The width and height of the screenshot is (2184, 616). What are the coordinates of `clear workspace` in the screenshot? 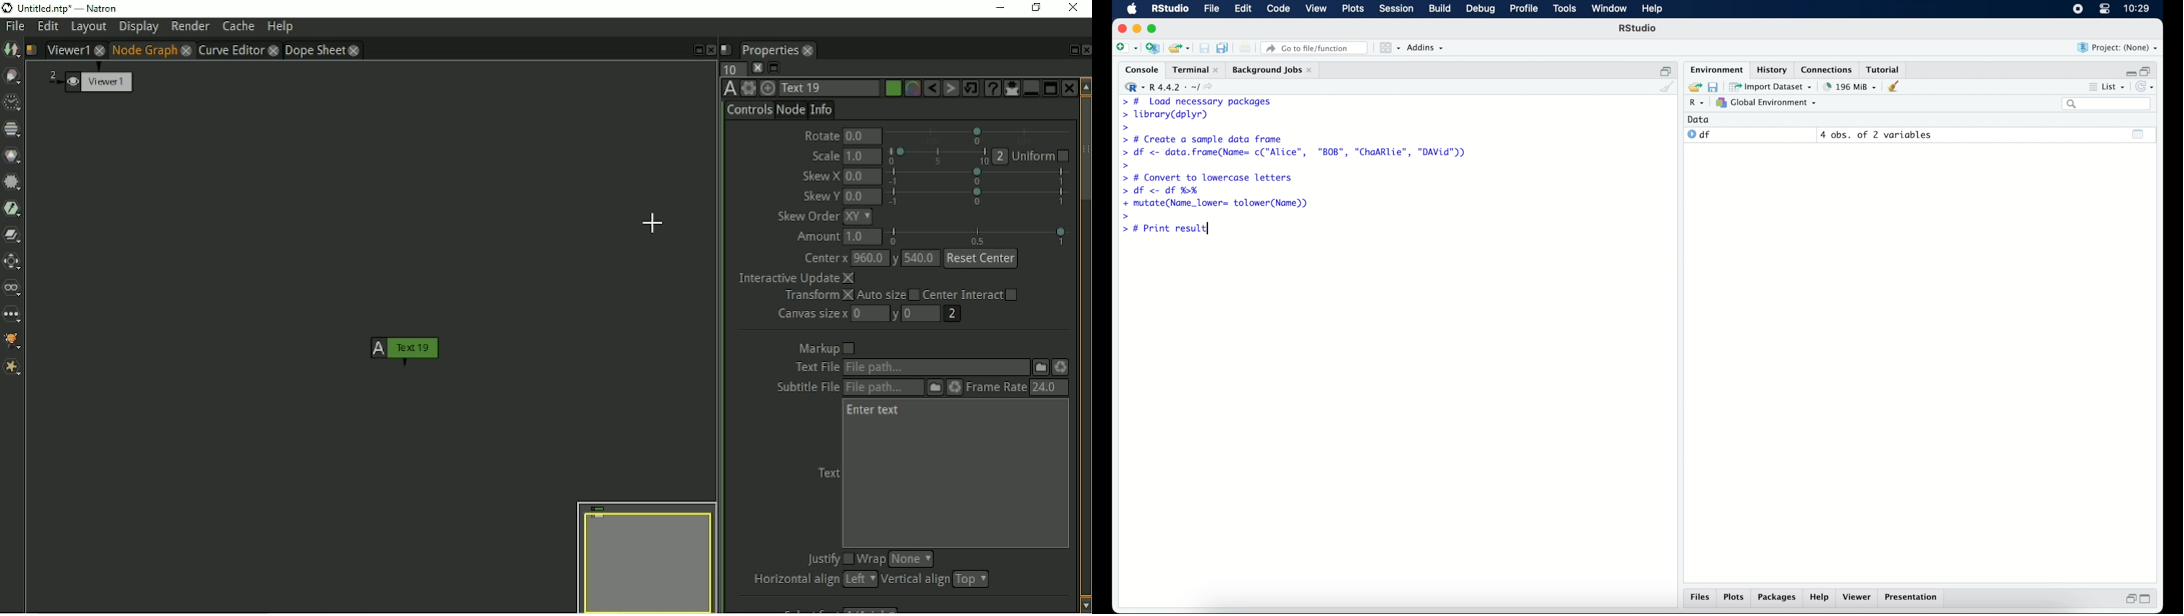 It's located at (1898, 87).